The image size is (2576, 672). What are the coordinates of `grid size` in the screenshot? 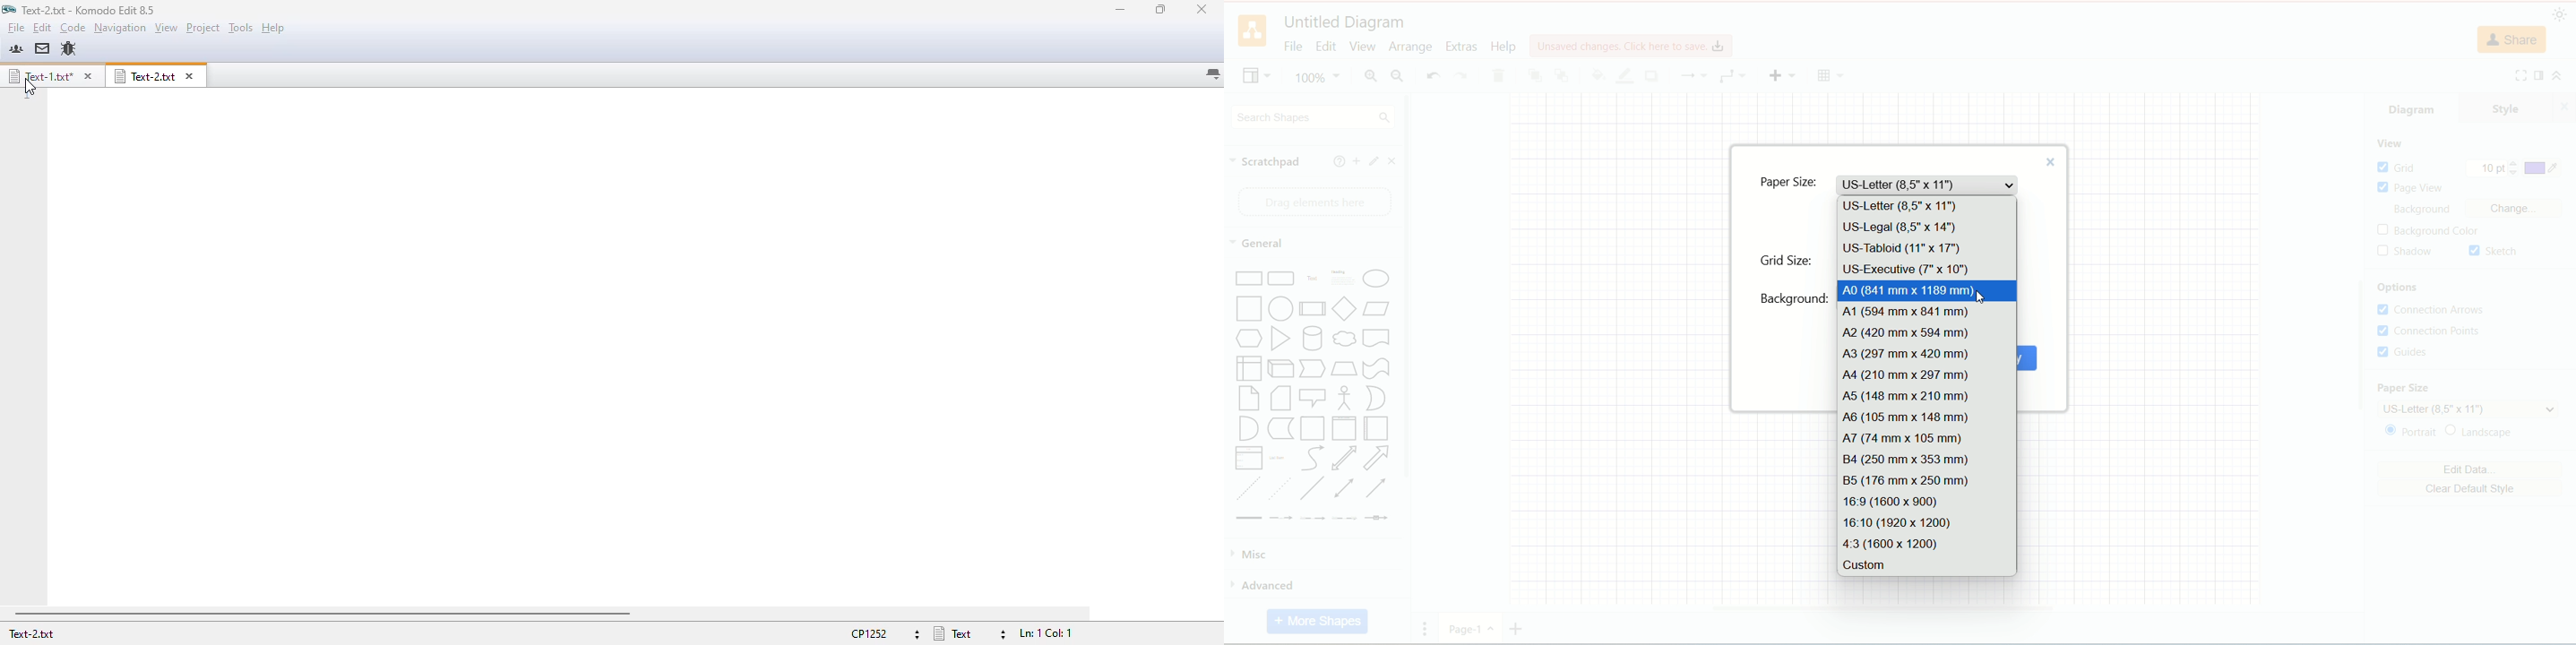 It's located at (1787, 261).